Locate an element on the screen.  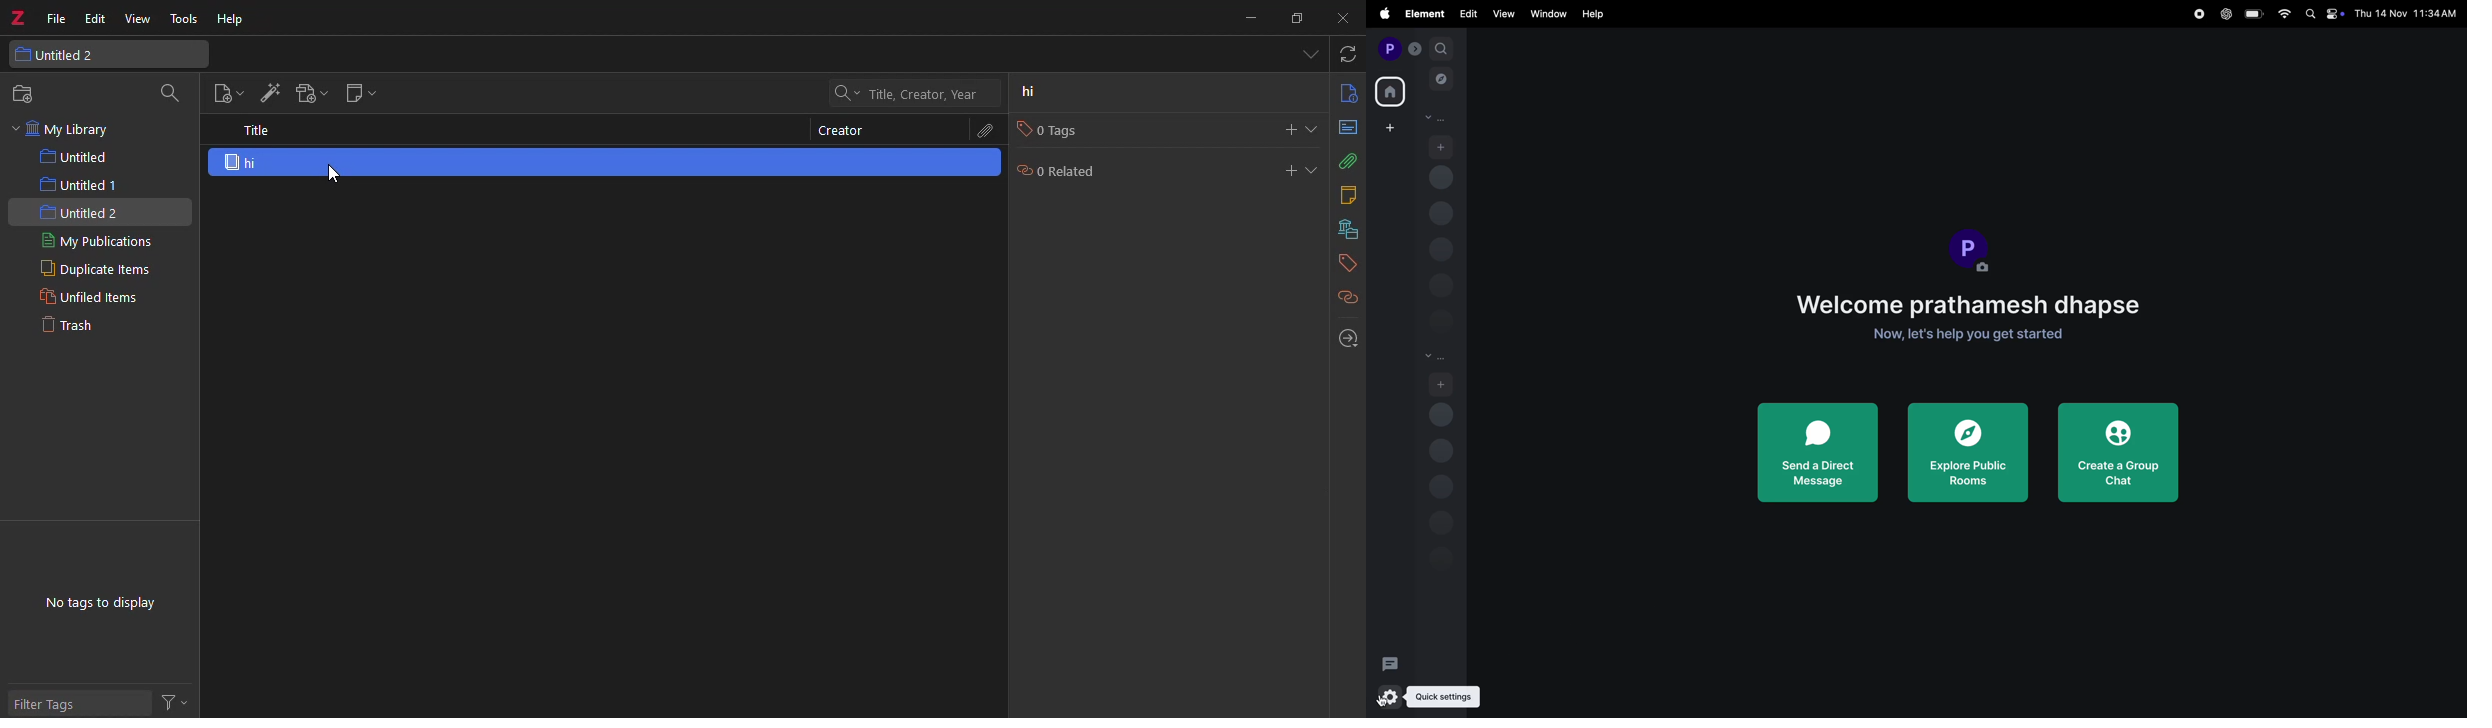
element is located at coordinates (1422, 13).